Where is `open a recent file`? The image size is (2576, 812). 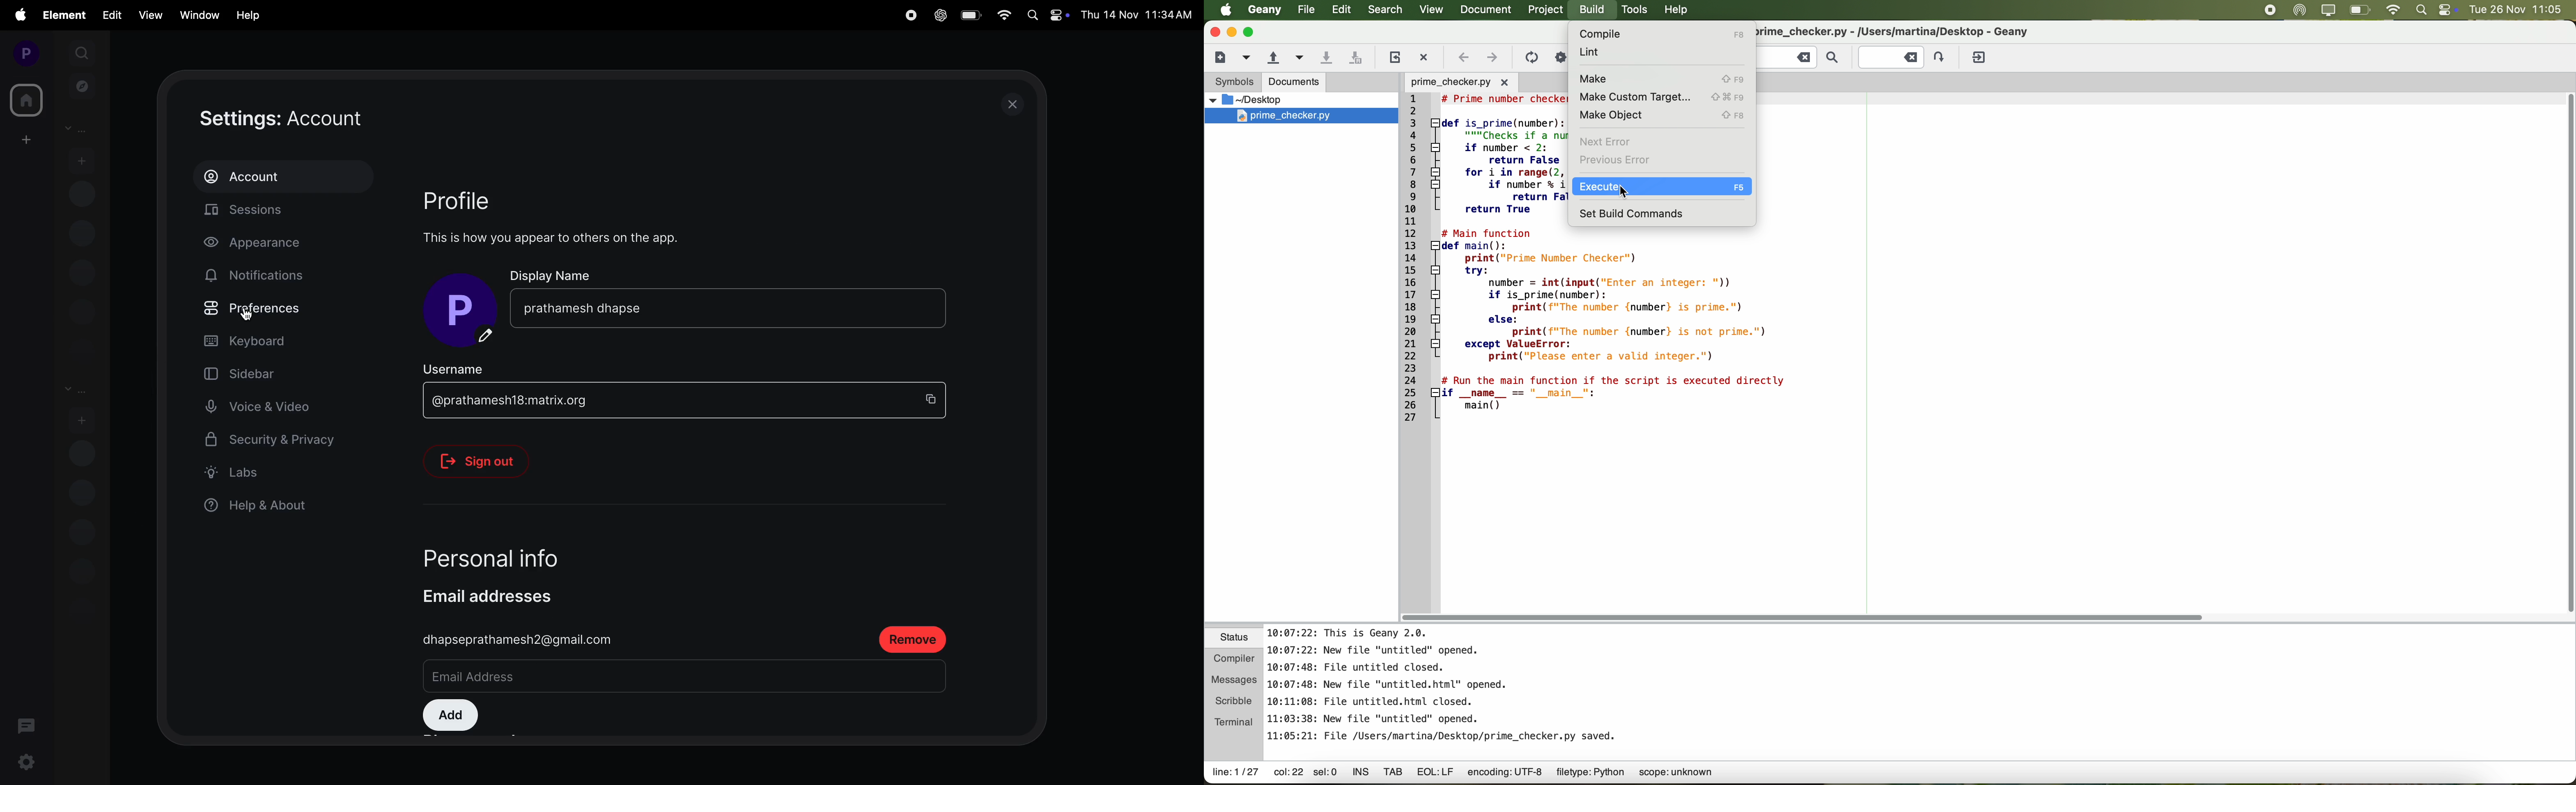
open a recent file is located at coordinates (1297, 58).